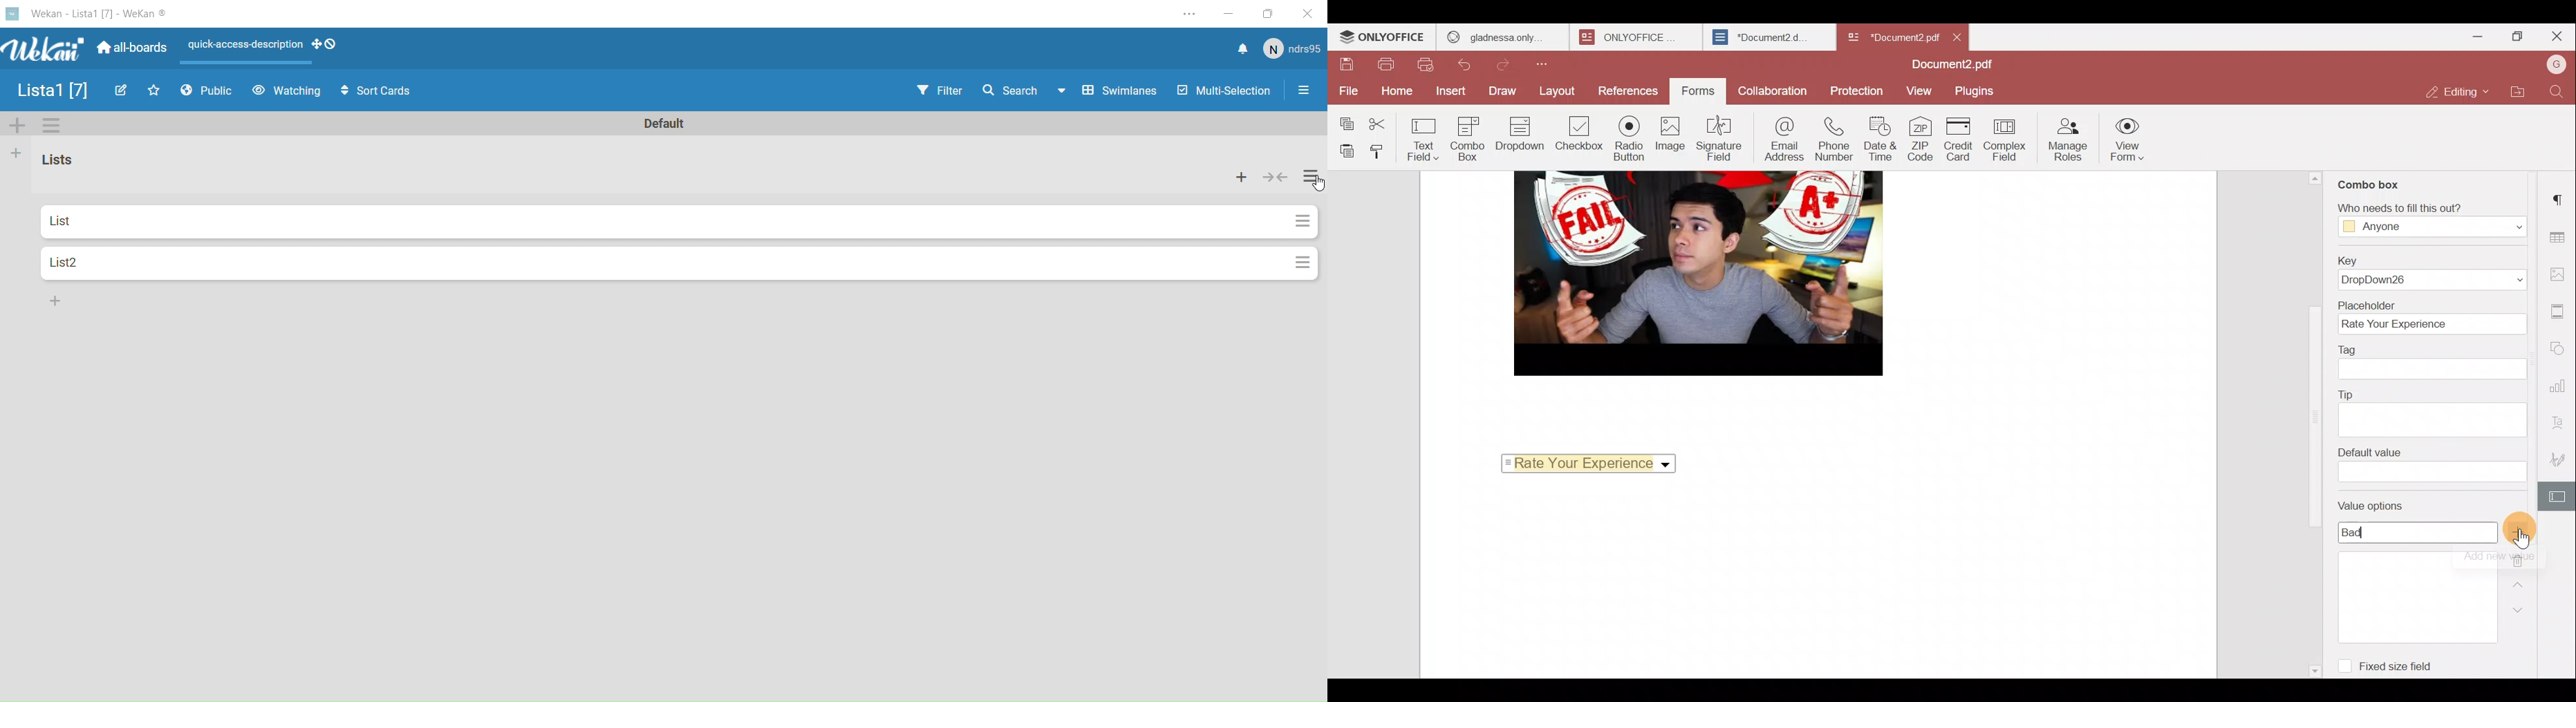 The height and width of the screenshot is (728, 2576). What do you see at coordinates (1108, 93) in the screenshot?
I see `Swimlines` at bounding box center [1108, 93].